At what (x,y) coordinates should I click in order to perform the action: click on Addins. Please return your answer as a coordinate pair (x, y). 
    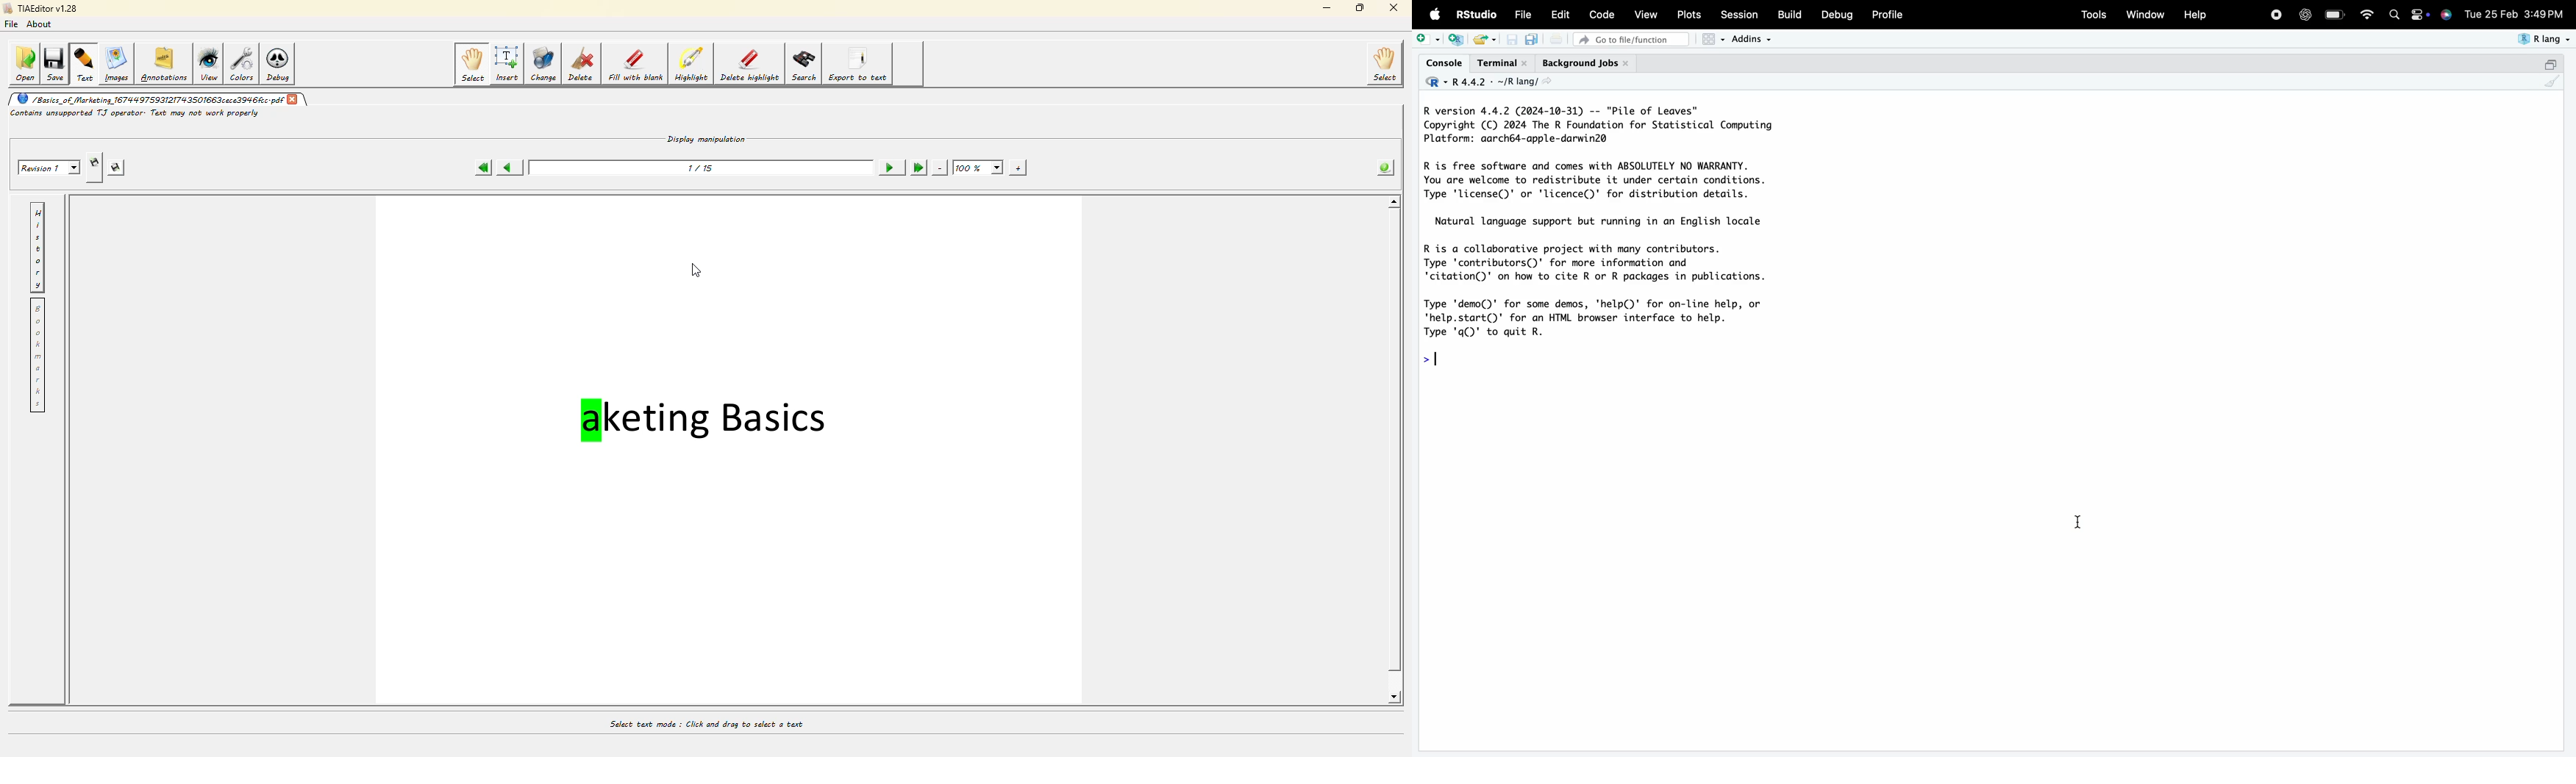
    Looking at the image, I should click on (1750, 39).